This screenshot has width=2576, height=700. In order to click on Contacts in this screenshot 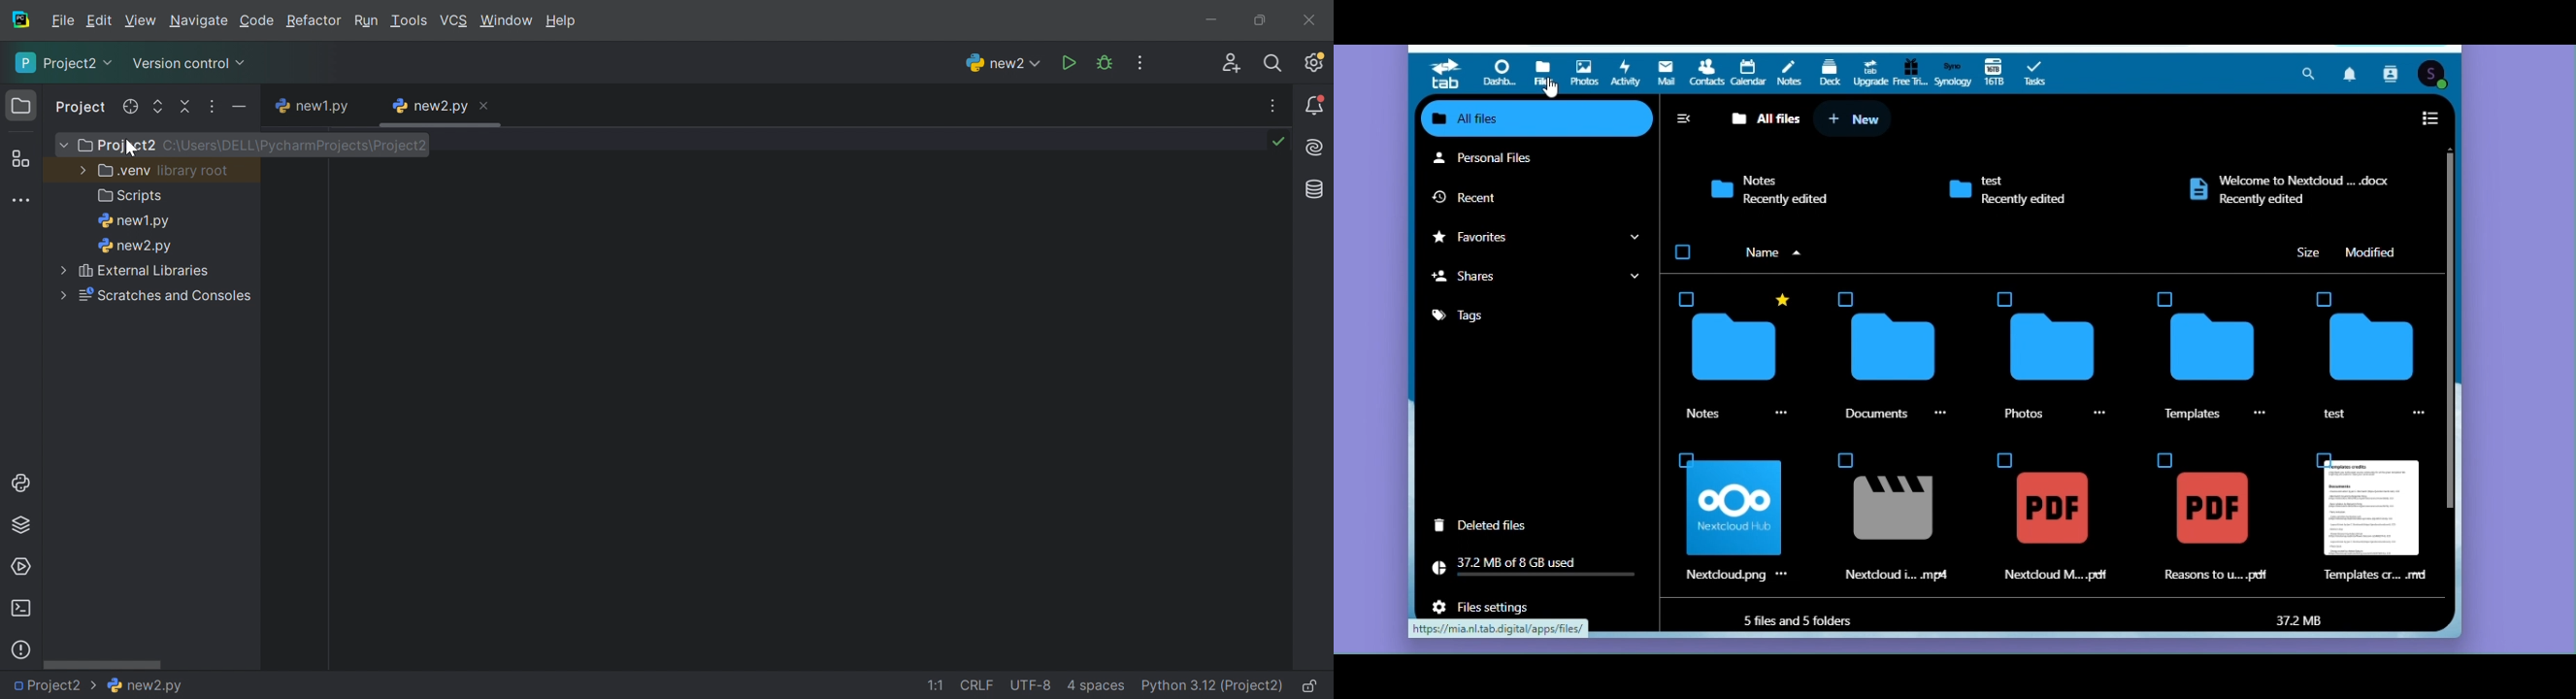, I will do `click(1706, 73)`.